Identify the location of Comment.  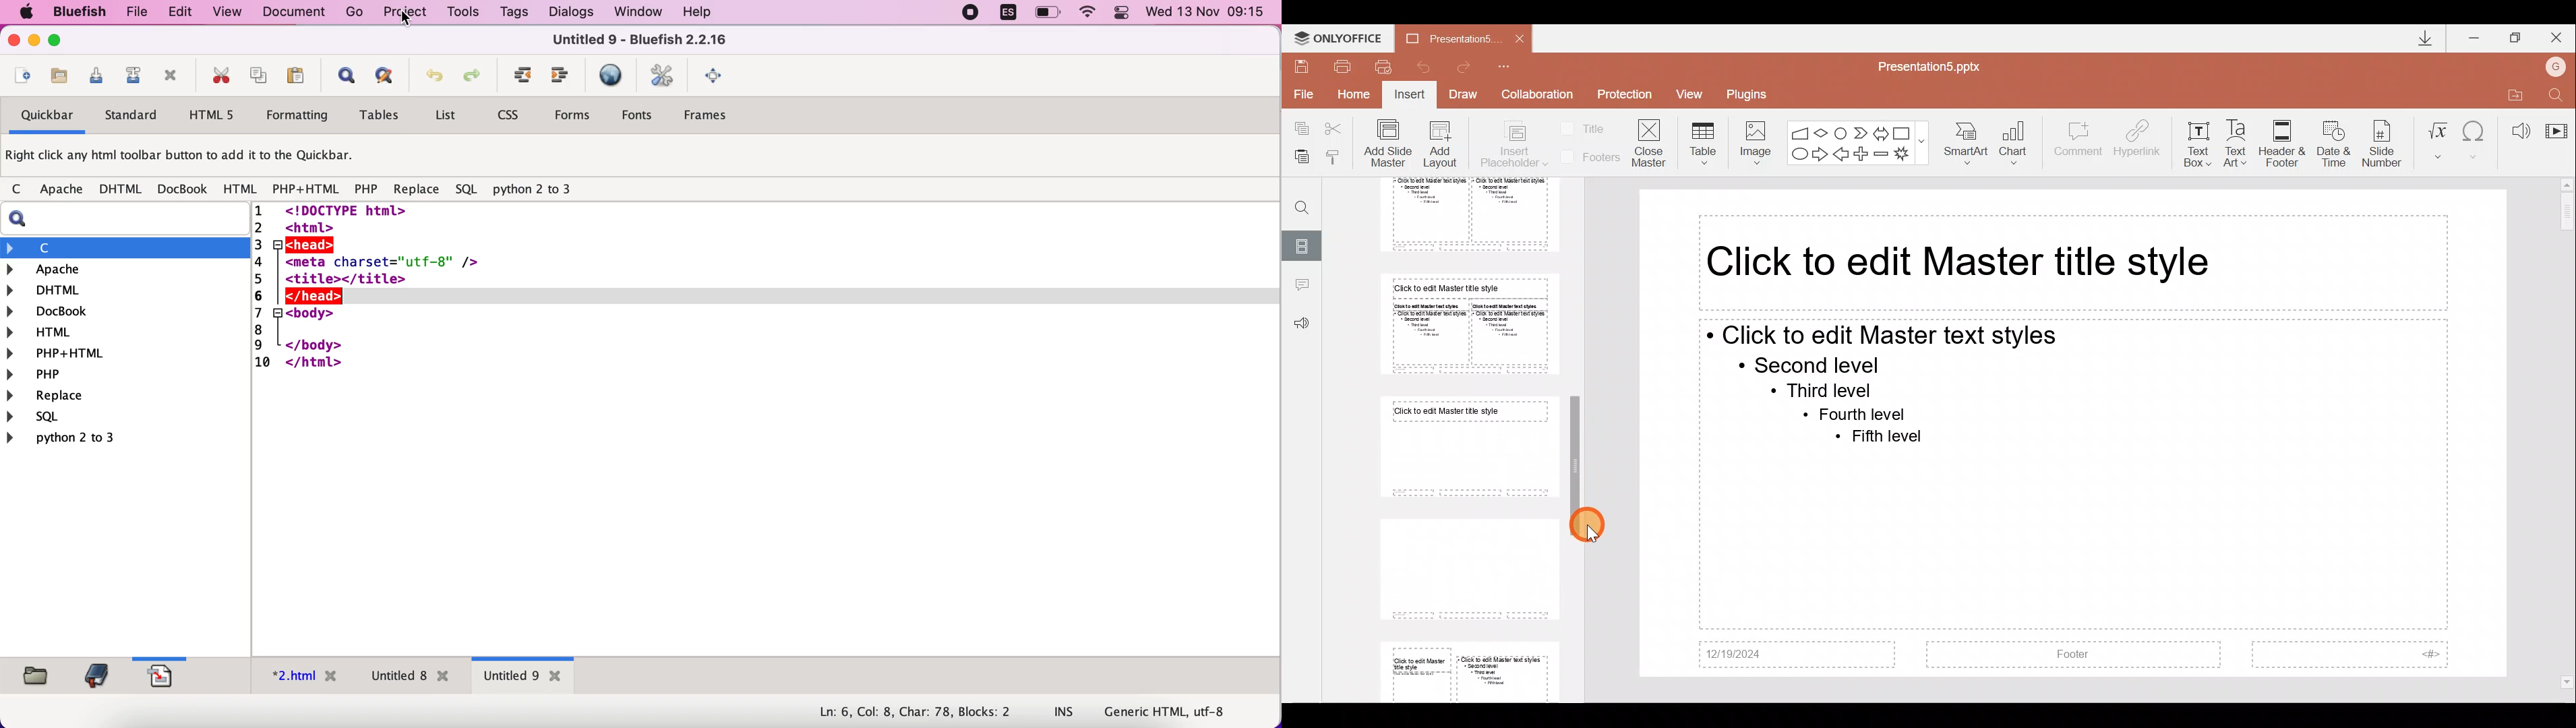
(2078, 145).